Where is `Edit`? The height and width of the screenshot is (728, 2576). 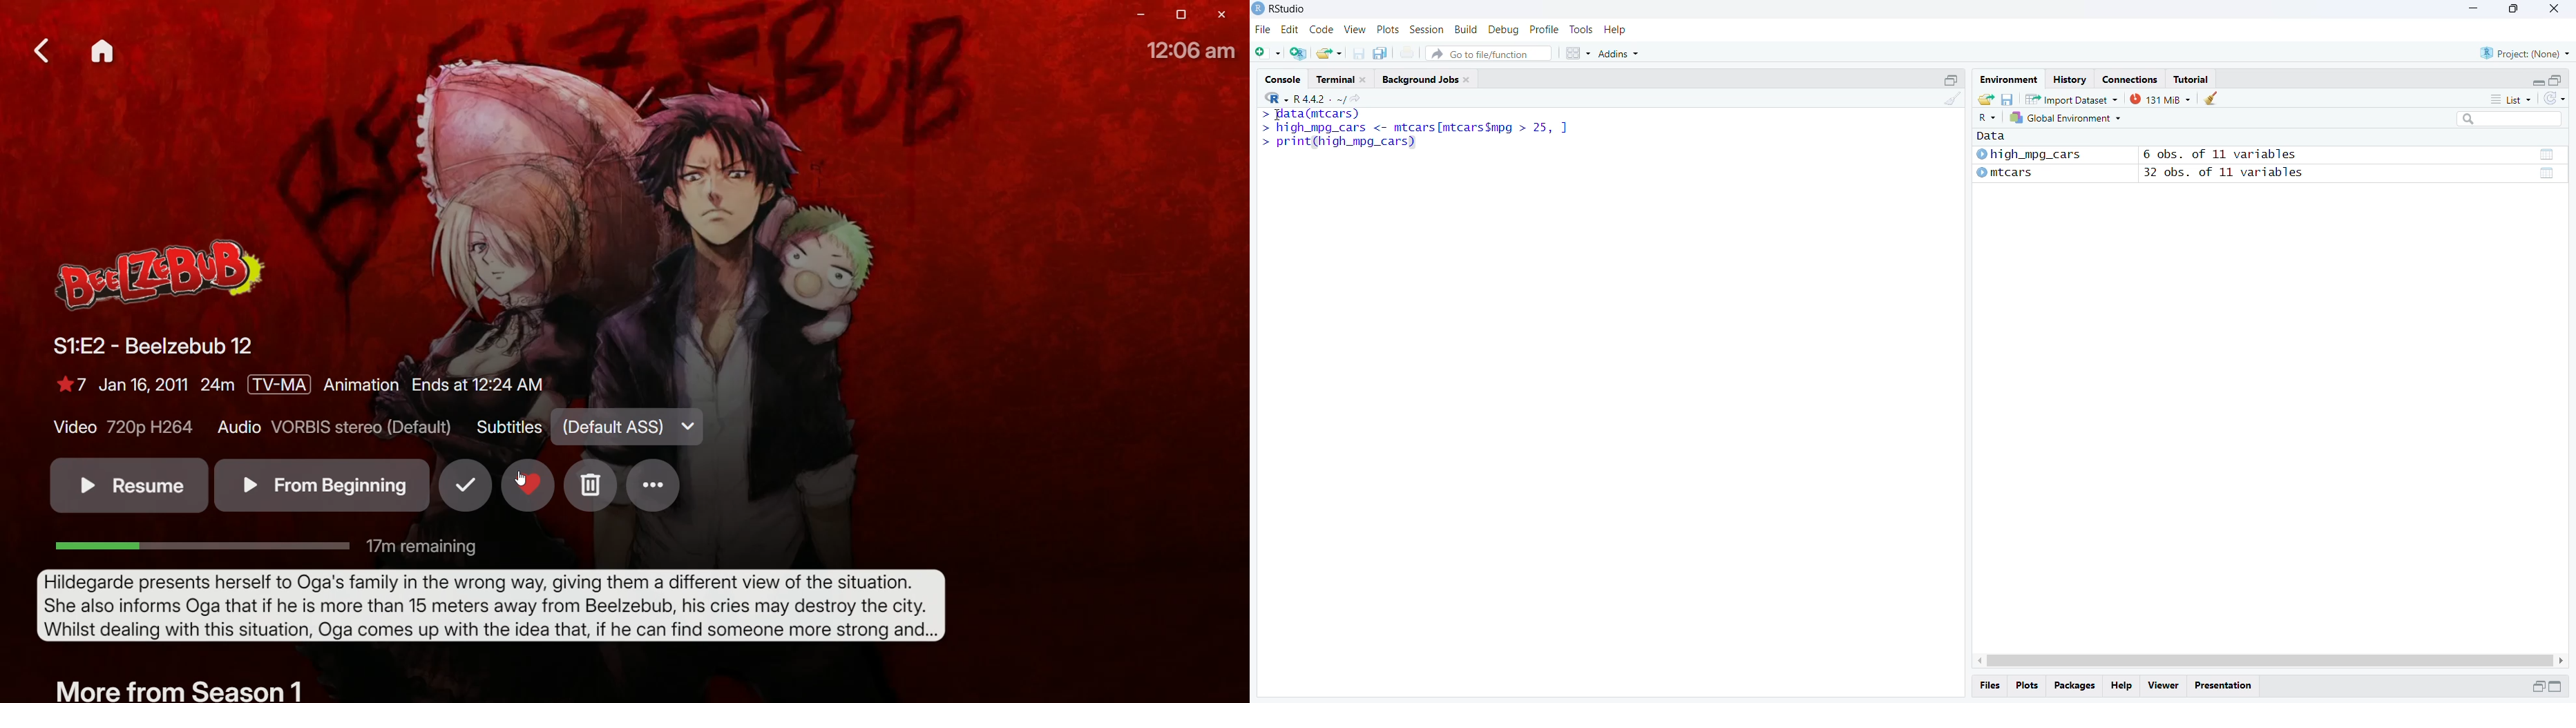 Edit is located at coordinates (1291, 30).